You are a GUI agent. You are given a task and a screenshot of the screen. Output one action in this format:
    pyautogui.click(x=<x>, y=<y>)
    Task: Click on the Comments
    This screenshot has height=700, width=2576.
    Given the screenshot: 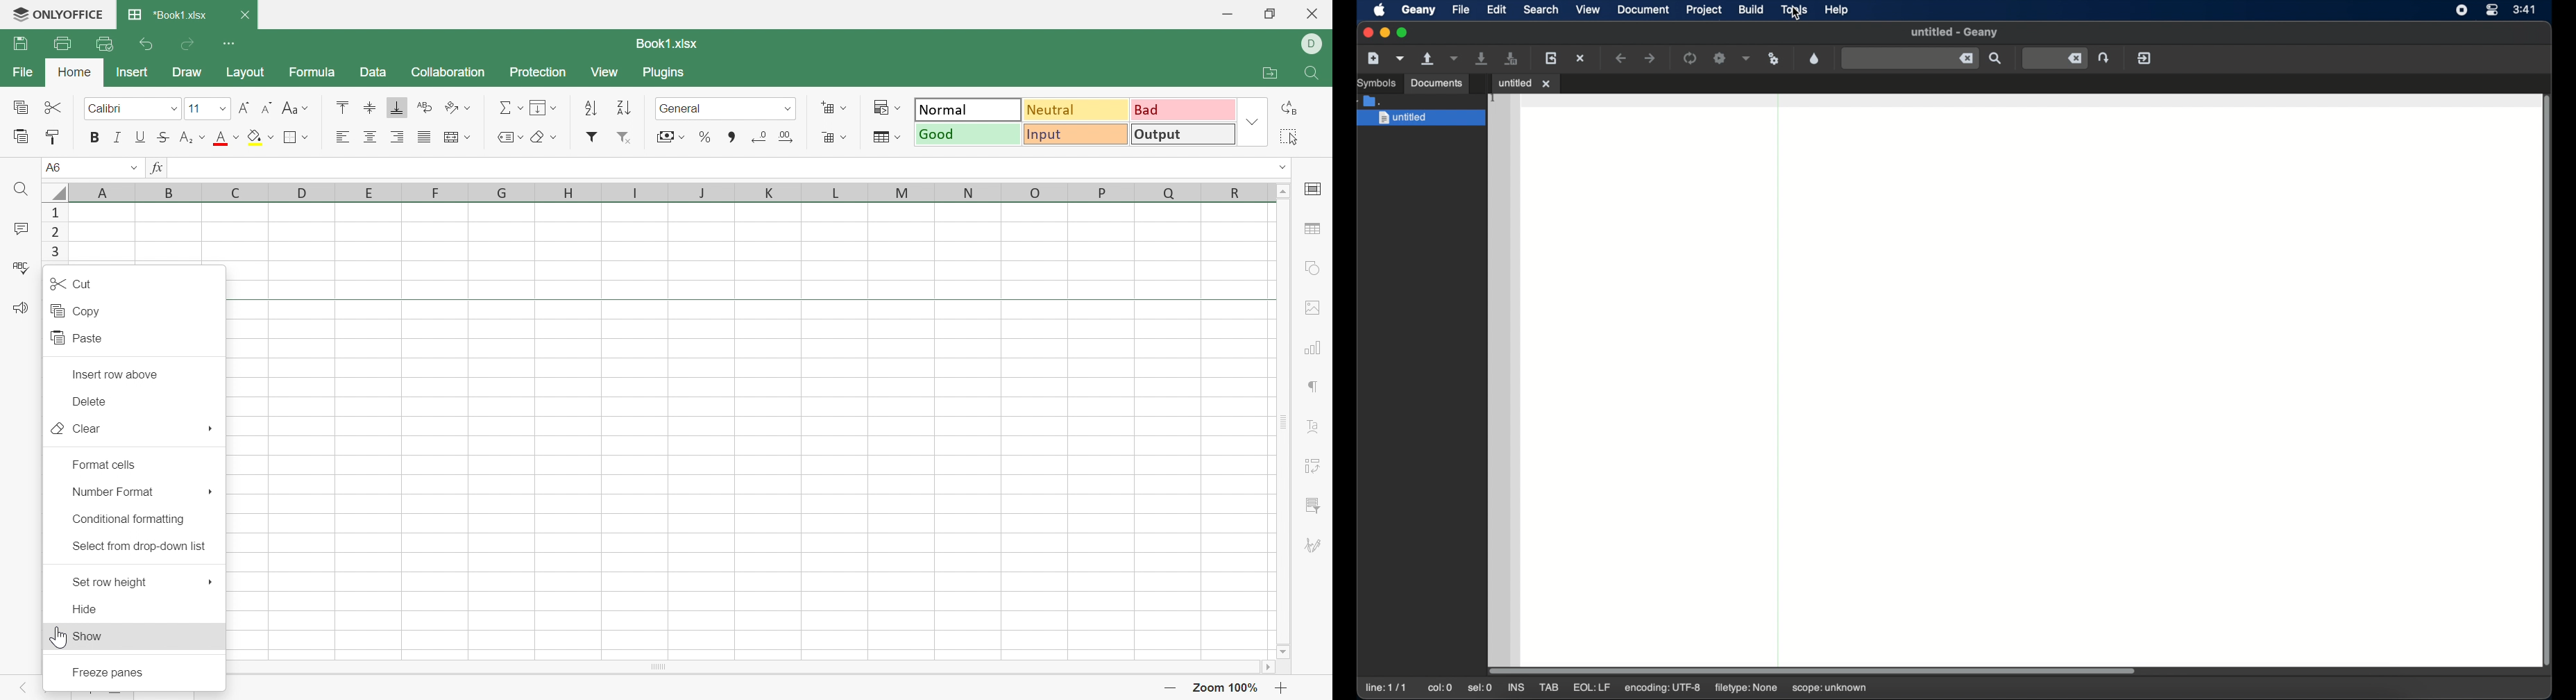 What is the action you would take?
    pyautogui.click(x=19, y=228)
    